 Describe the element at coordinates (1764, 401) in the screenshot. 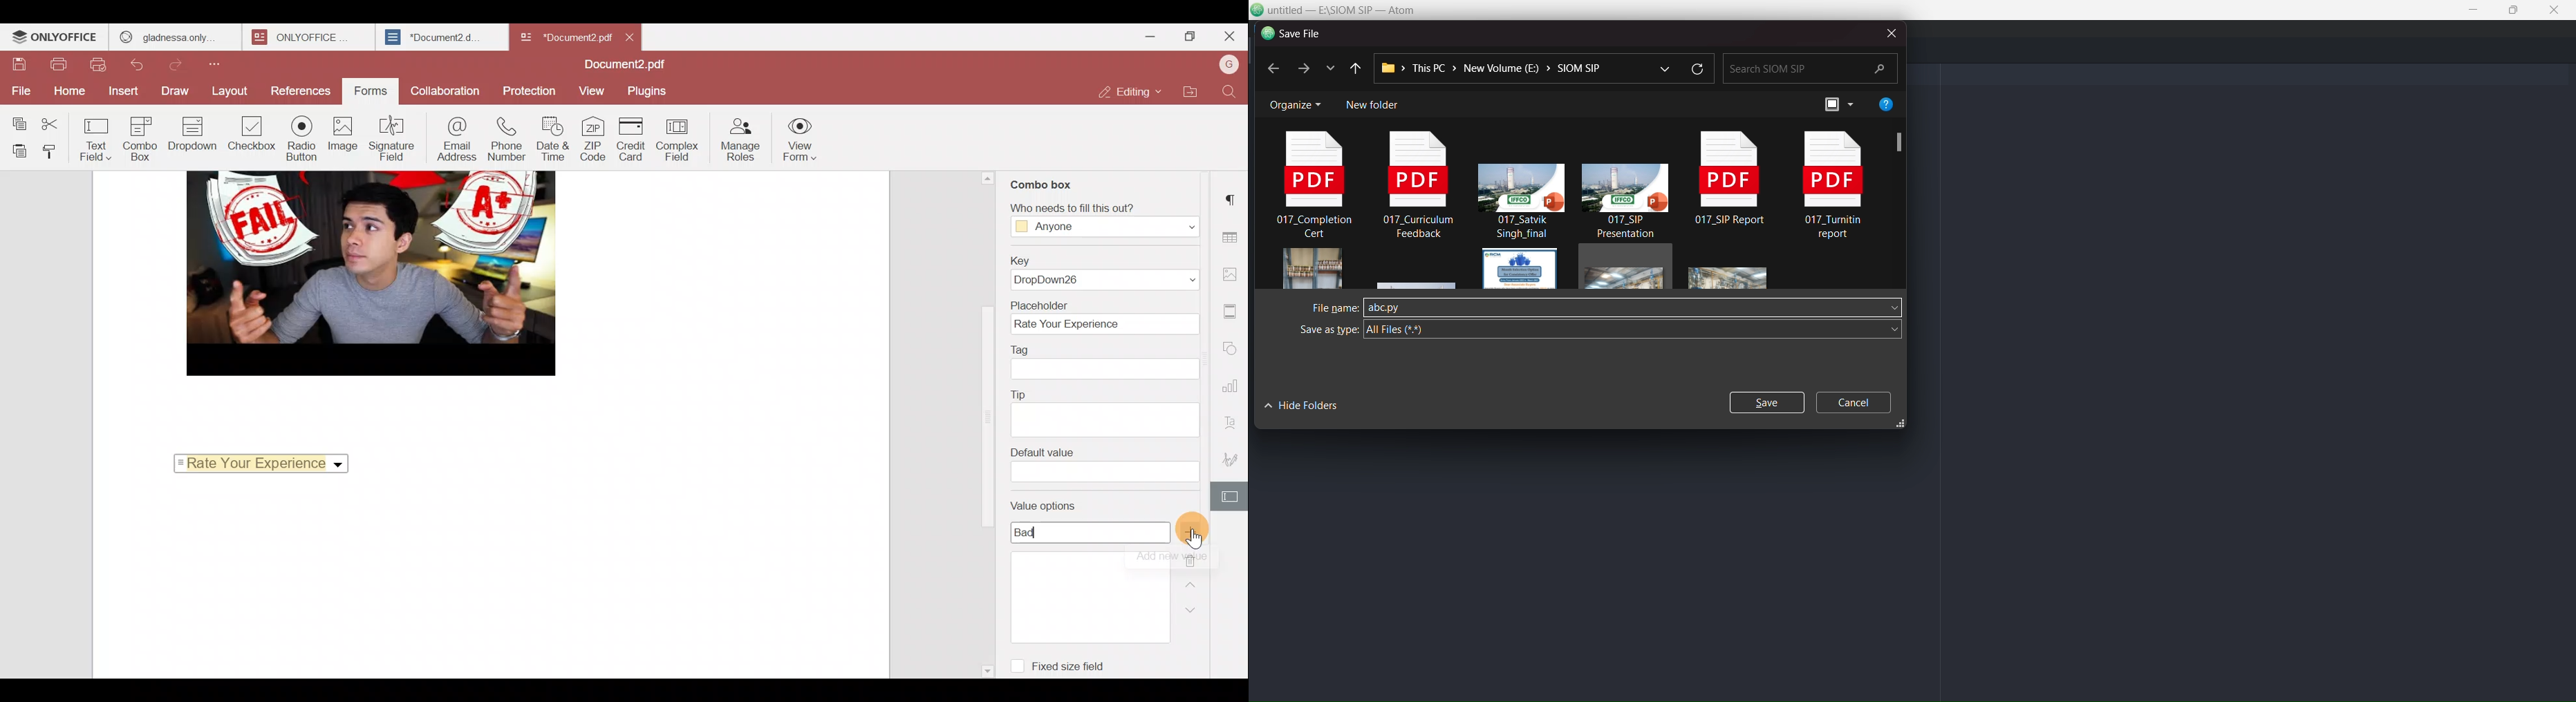

I see `save` at that location.